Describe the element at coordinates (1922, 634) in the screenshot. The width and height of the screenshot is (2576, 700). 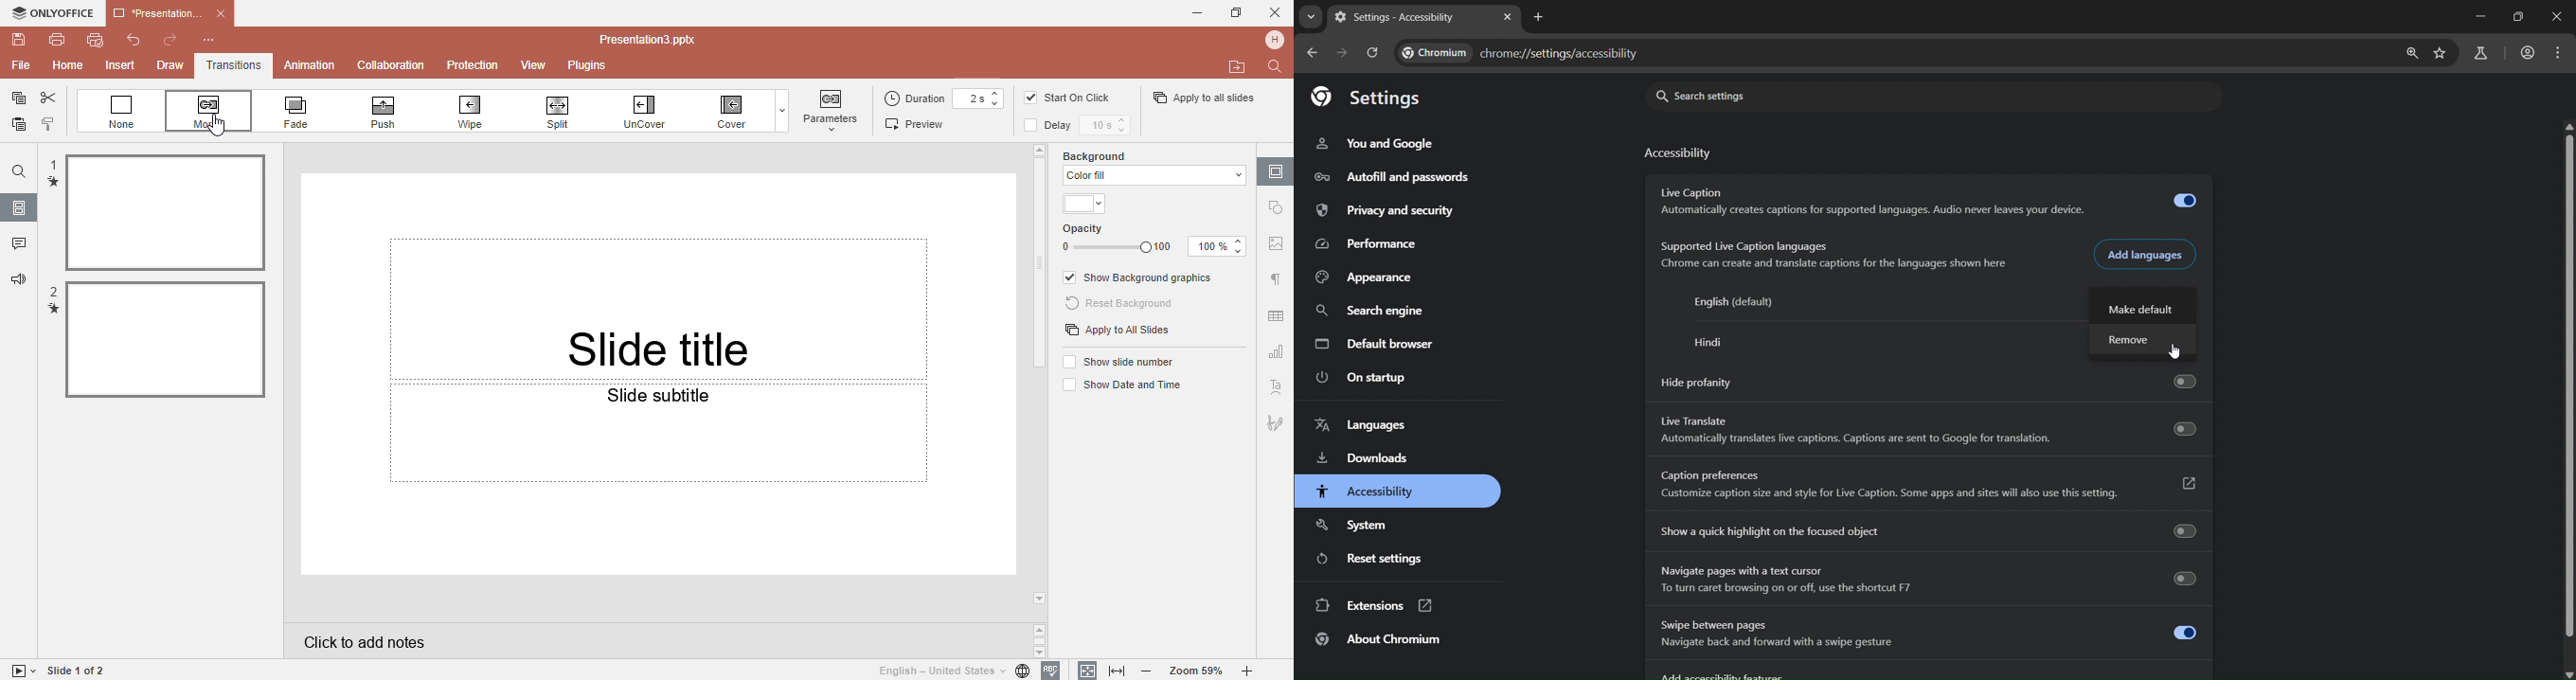
I see `Swipe between pages
Navigate back and forward with a swipe gesture` at that location.